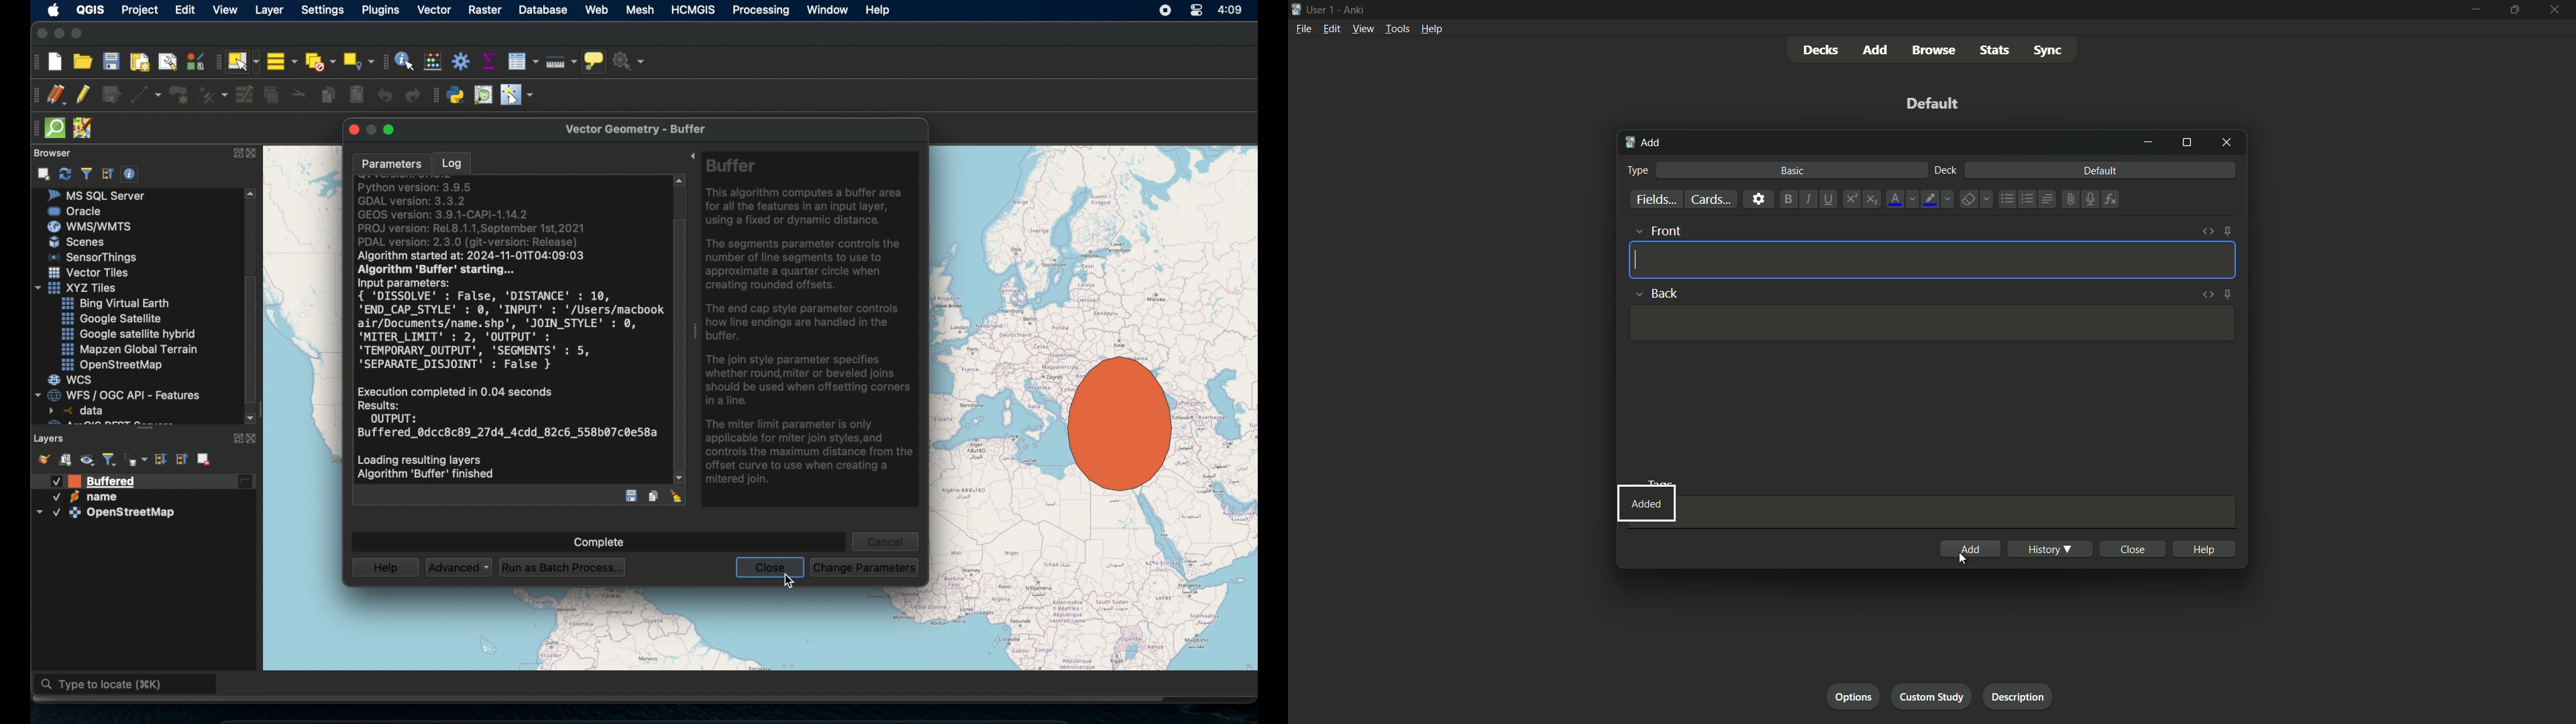 This screenshot has width=2576, height=728. I want to click on run as batch process, so click(566, 567).